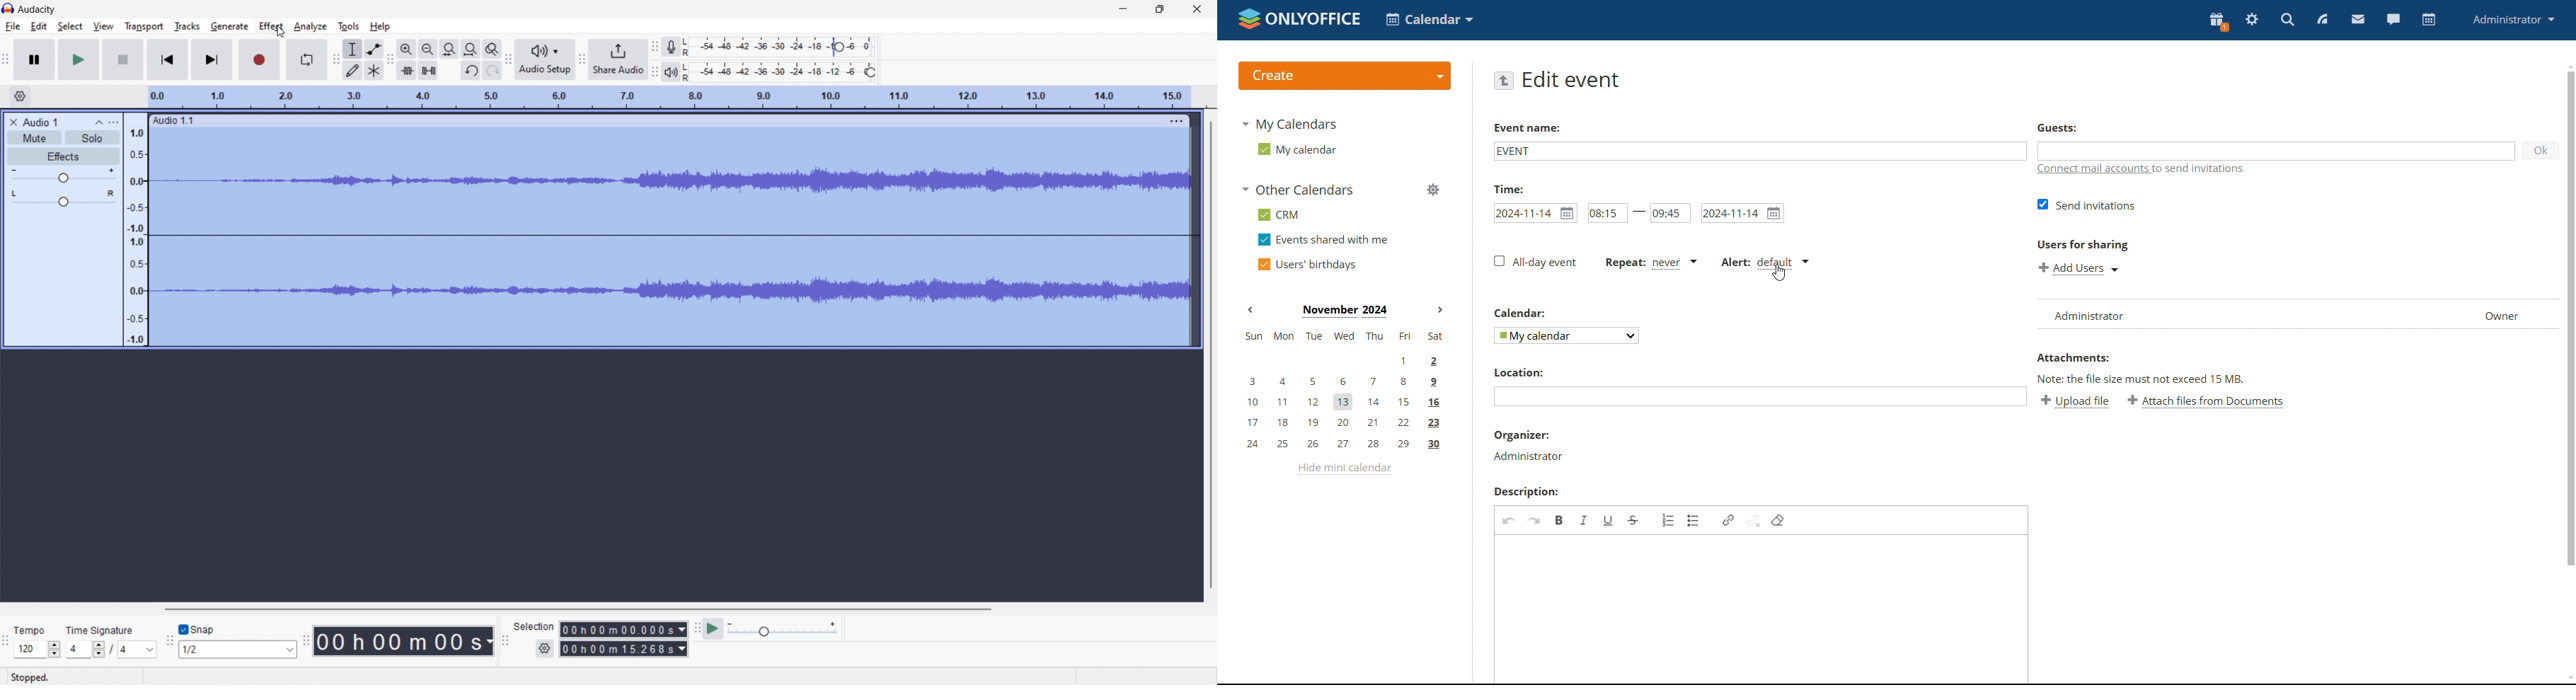  What do you see at coordinates (311, 27) in the screenshot?
I see `analyze` at bounding box center [311, 27].